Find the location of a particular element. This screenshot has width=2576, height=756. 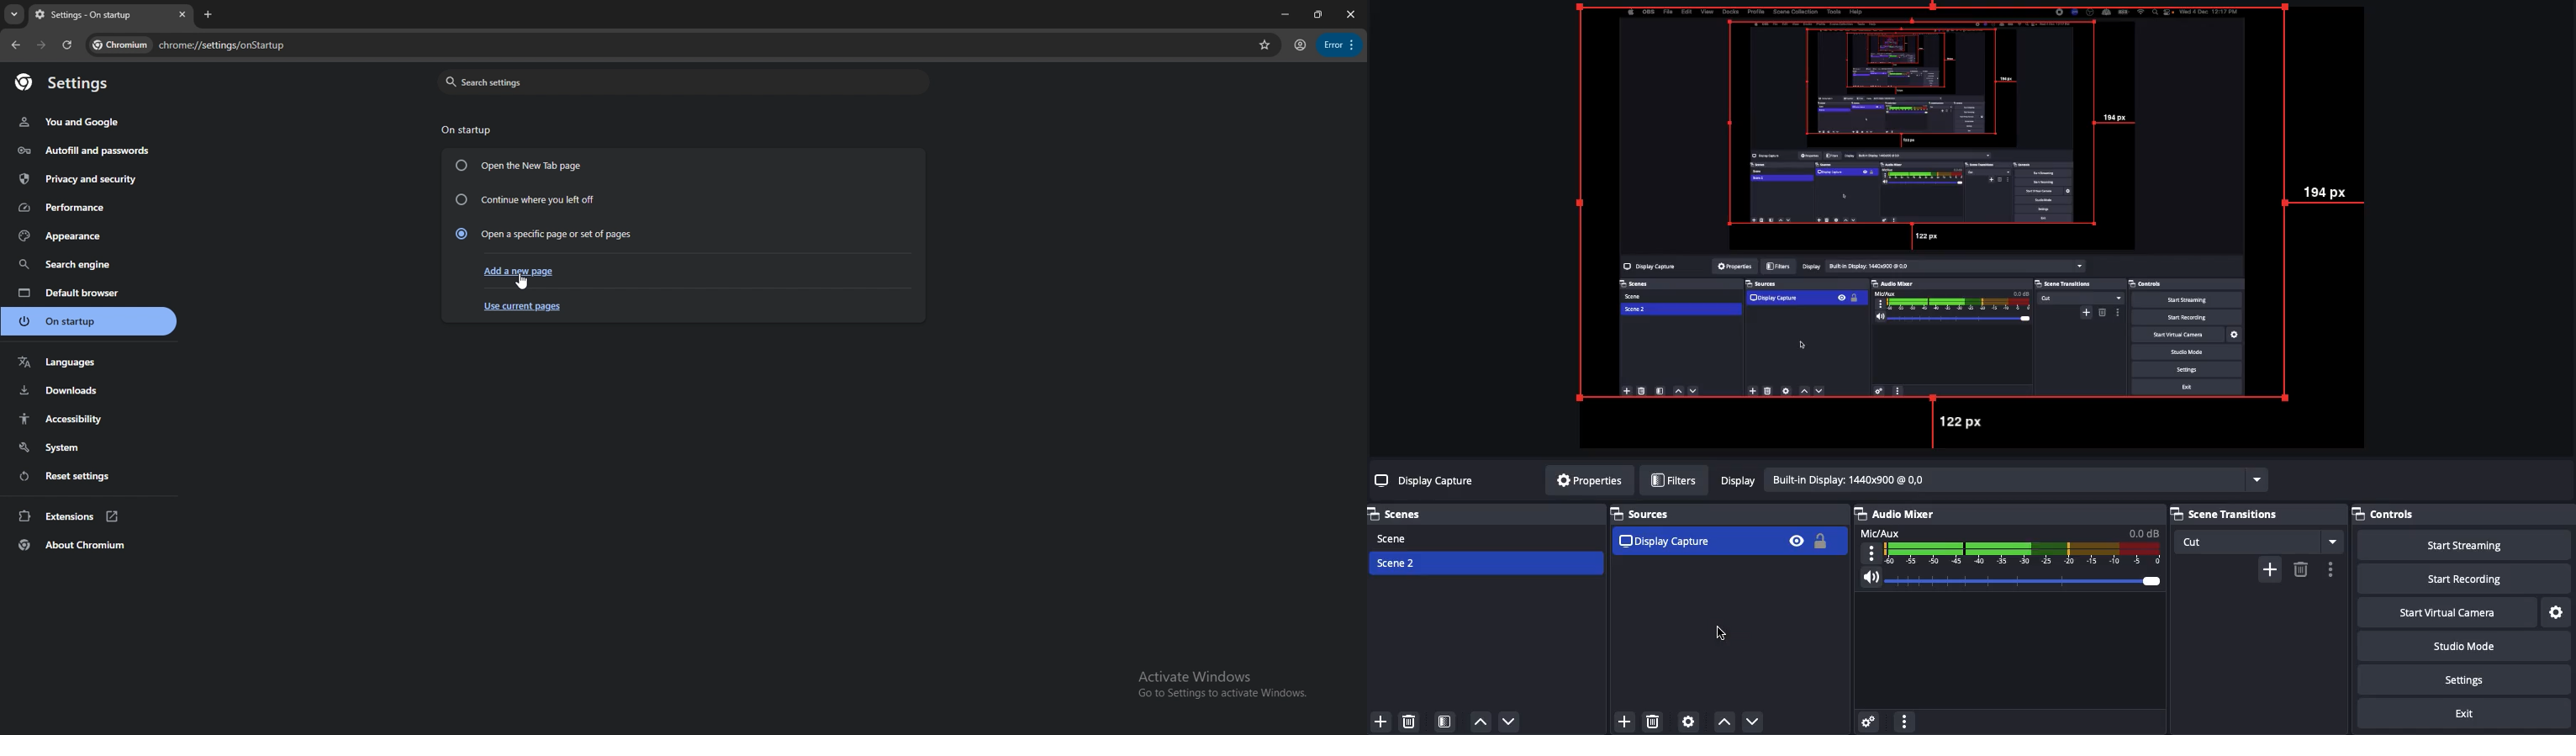

back is located at coordinates (16, 45).